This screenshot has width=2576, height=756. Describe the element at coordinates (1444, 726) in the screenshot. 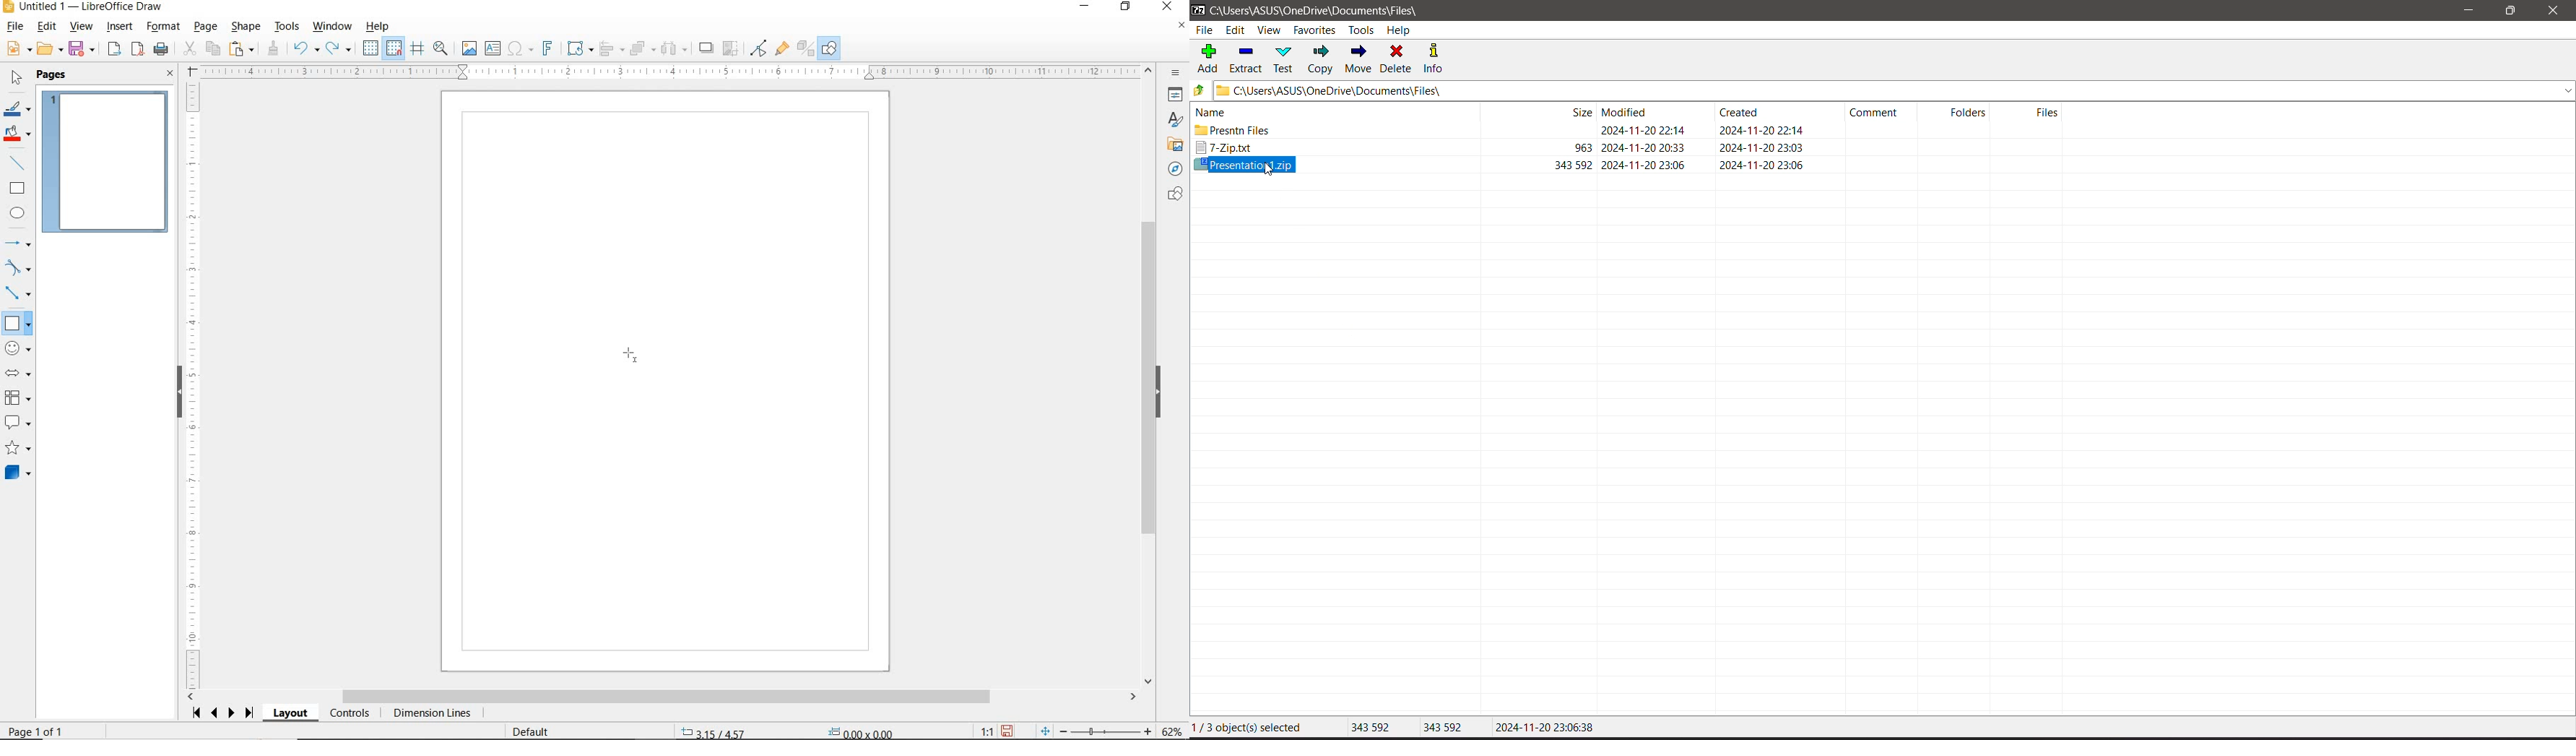

I see `343592` at that location.